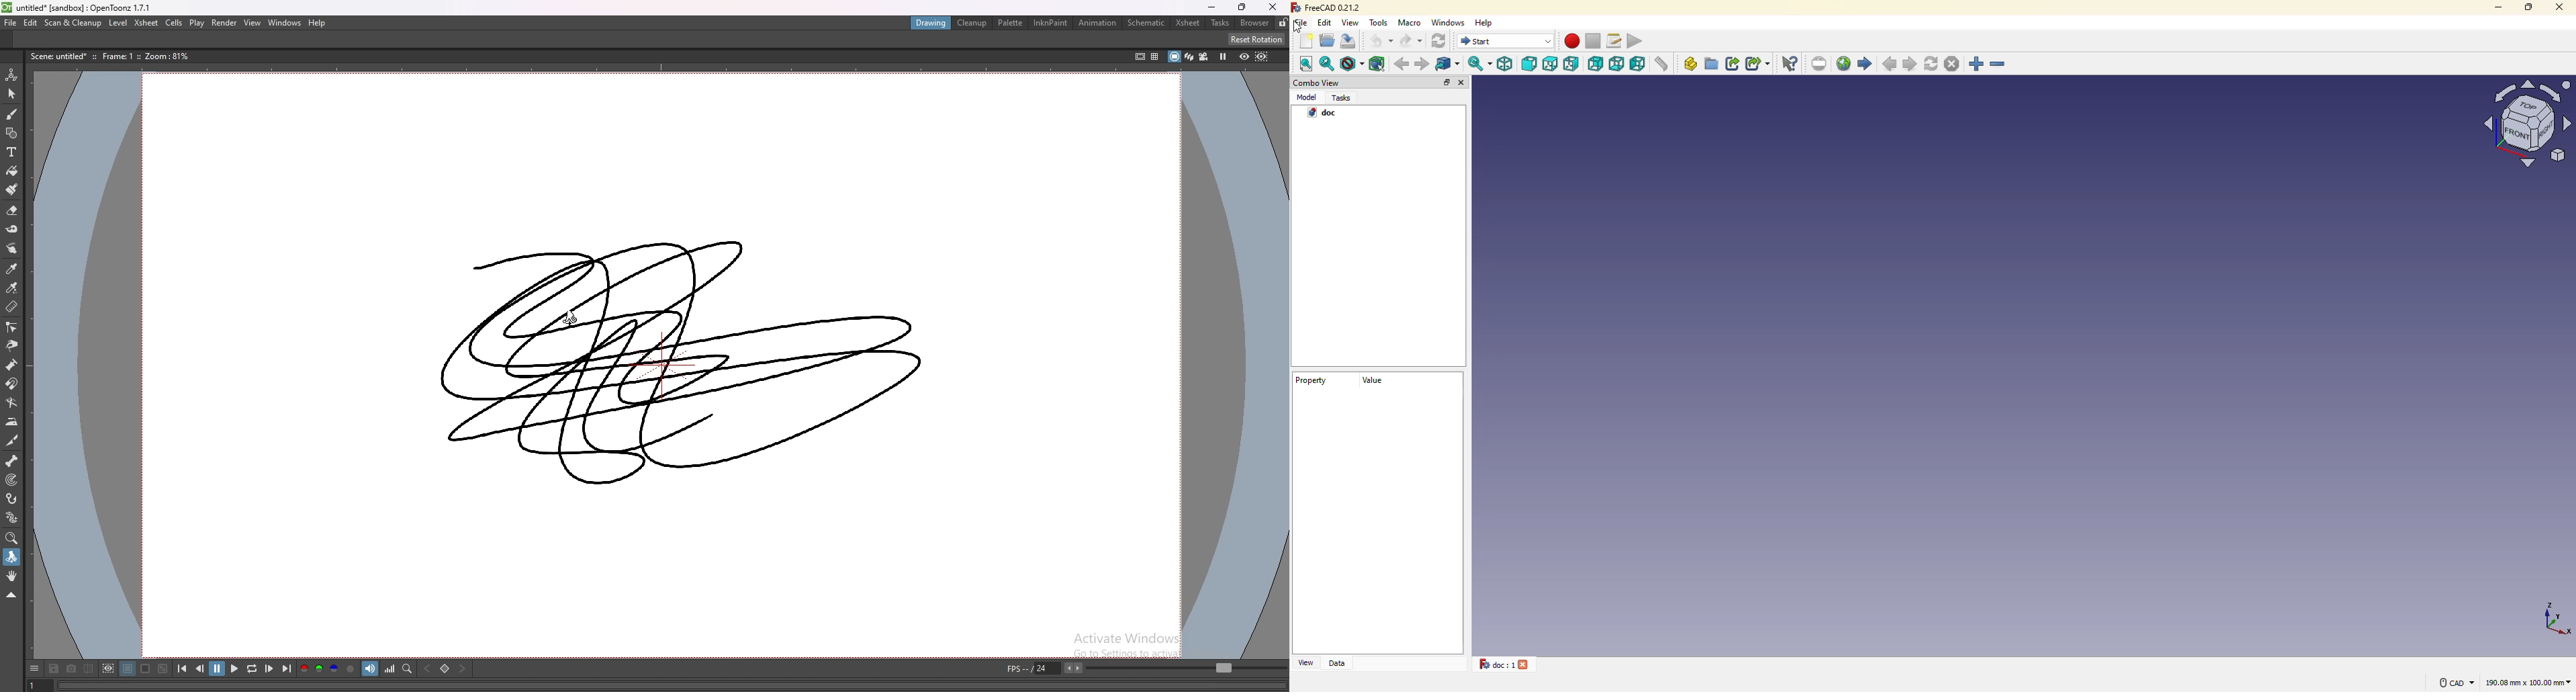 Image resolution: width=2576 pixels, height=700 pixels. What do you see at coordinates (1187, 668) in the screenshot?
I see `fps bar` at bounding box center [1187, 668].